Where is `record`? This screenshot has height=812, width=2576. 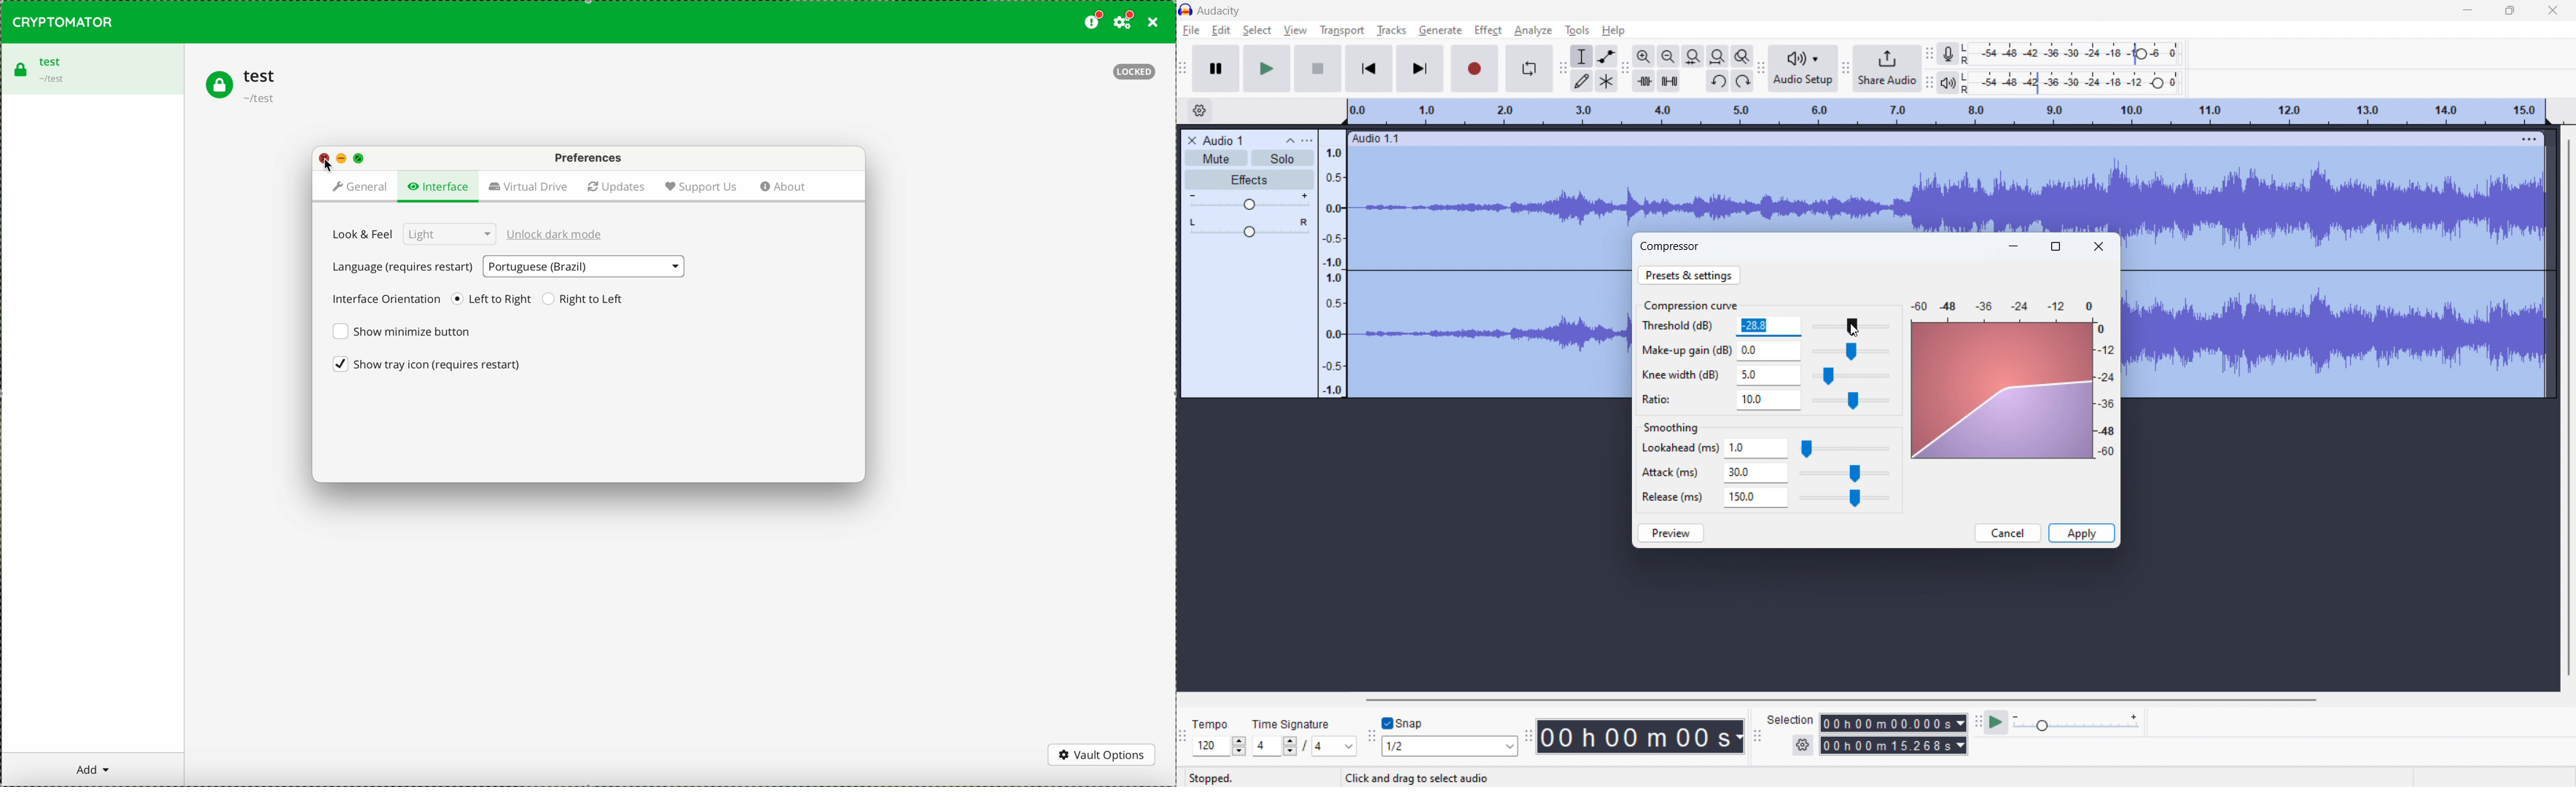
record is located at coordinates (1475, 68).